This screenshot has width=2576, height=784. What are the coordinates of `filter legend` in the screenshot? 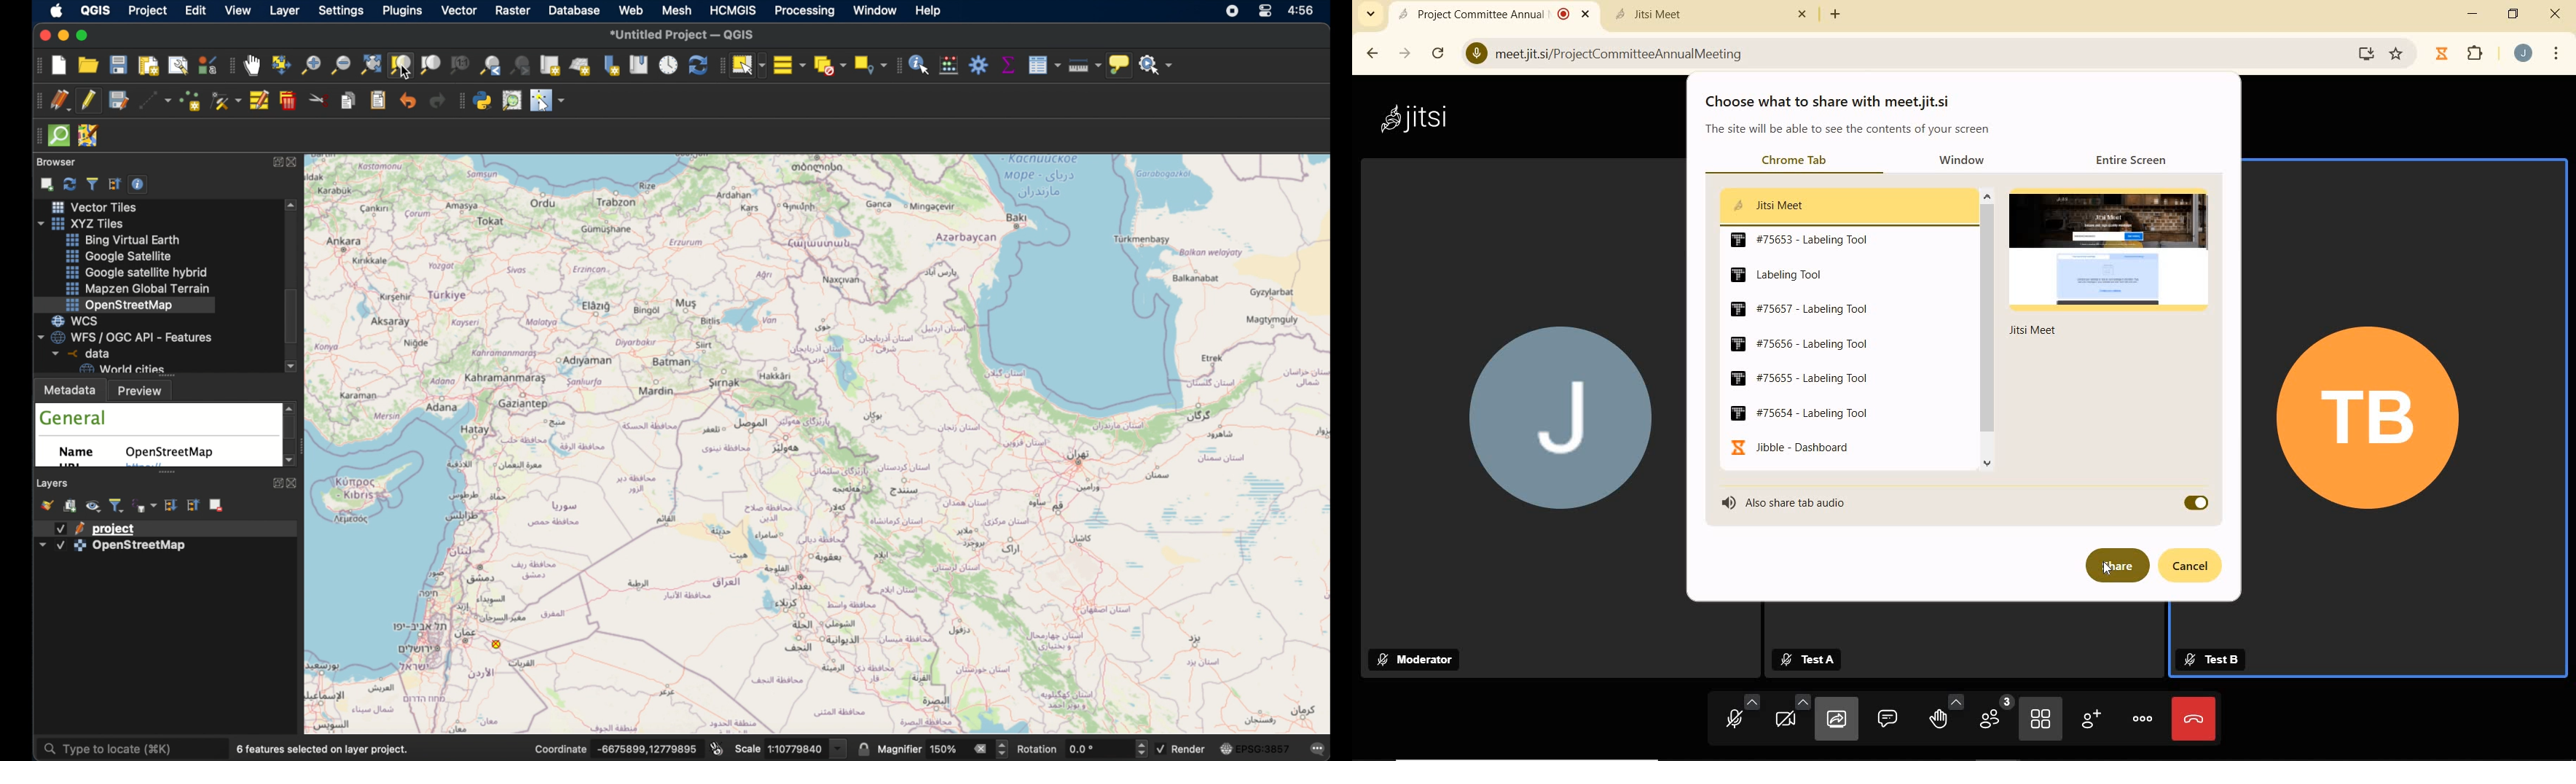 It's located at (118, 505).